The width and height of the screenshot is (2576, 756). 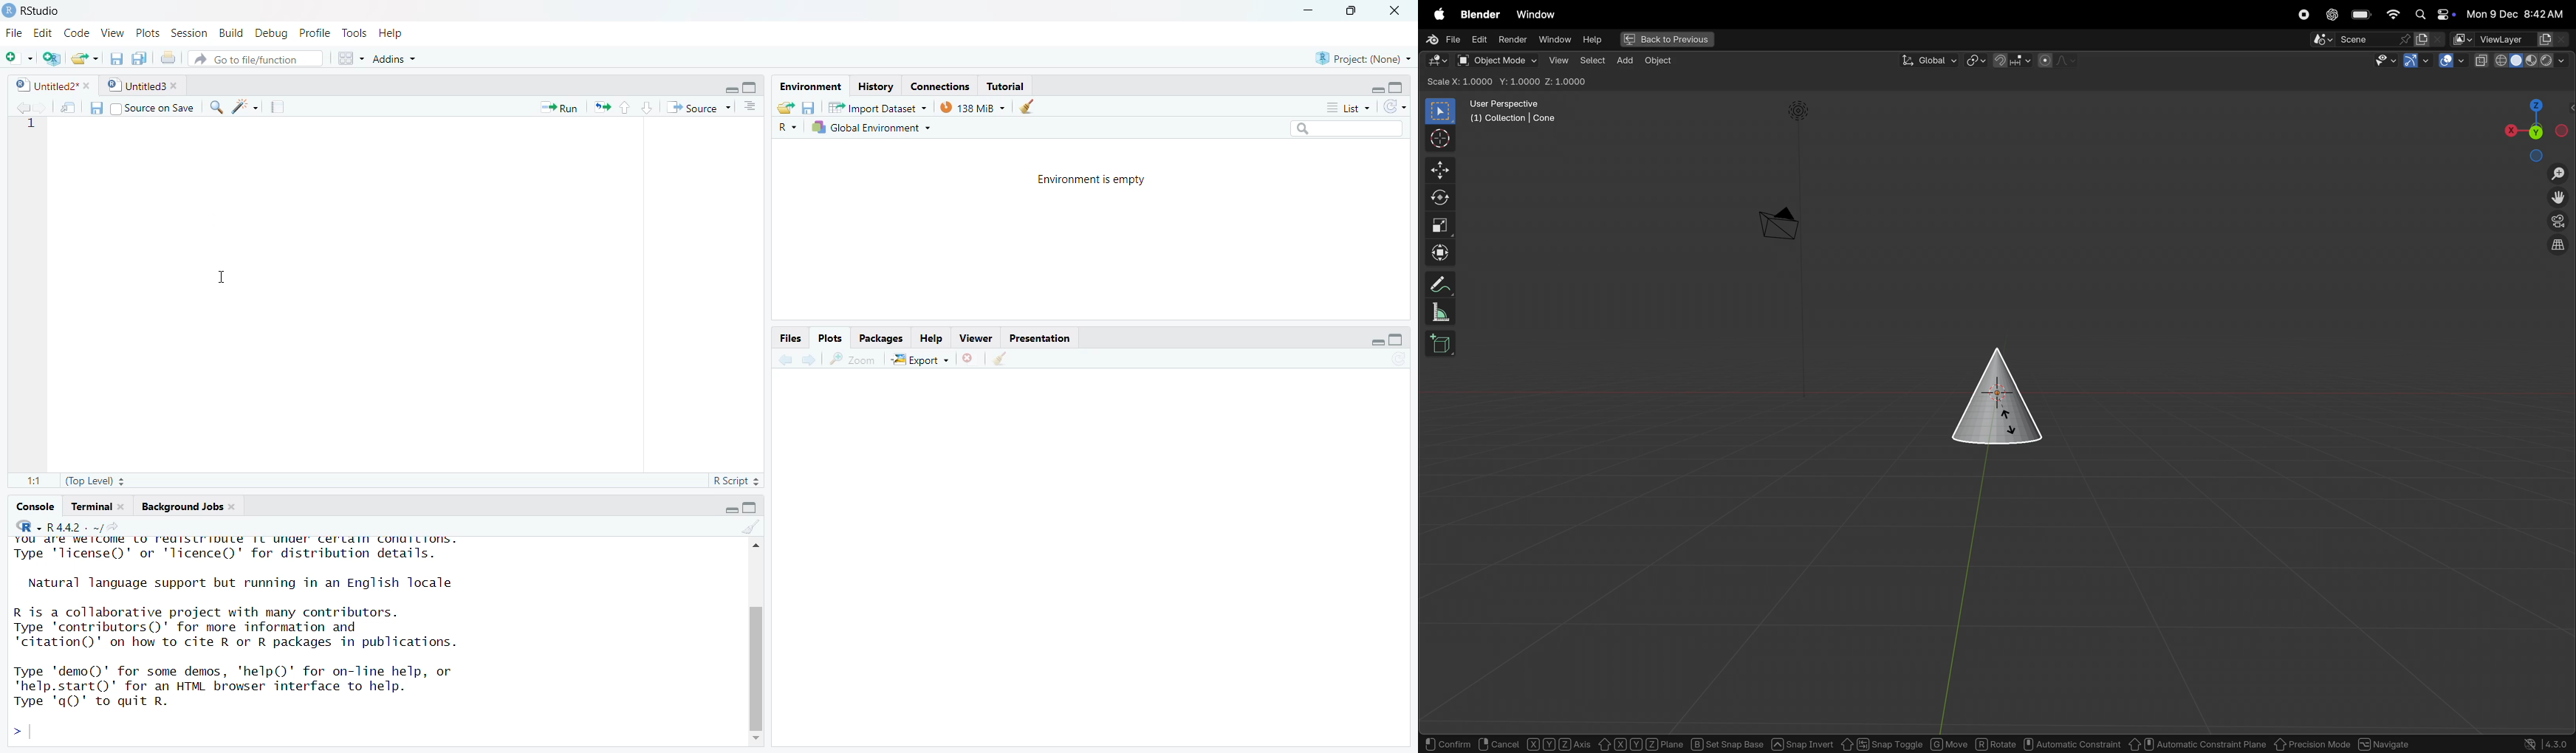 I want to click on maximize/minimize, so click(x=1380, y=337).